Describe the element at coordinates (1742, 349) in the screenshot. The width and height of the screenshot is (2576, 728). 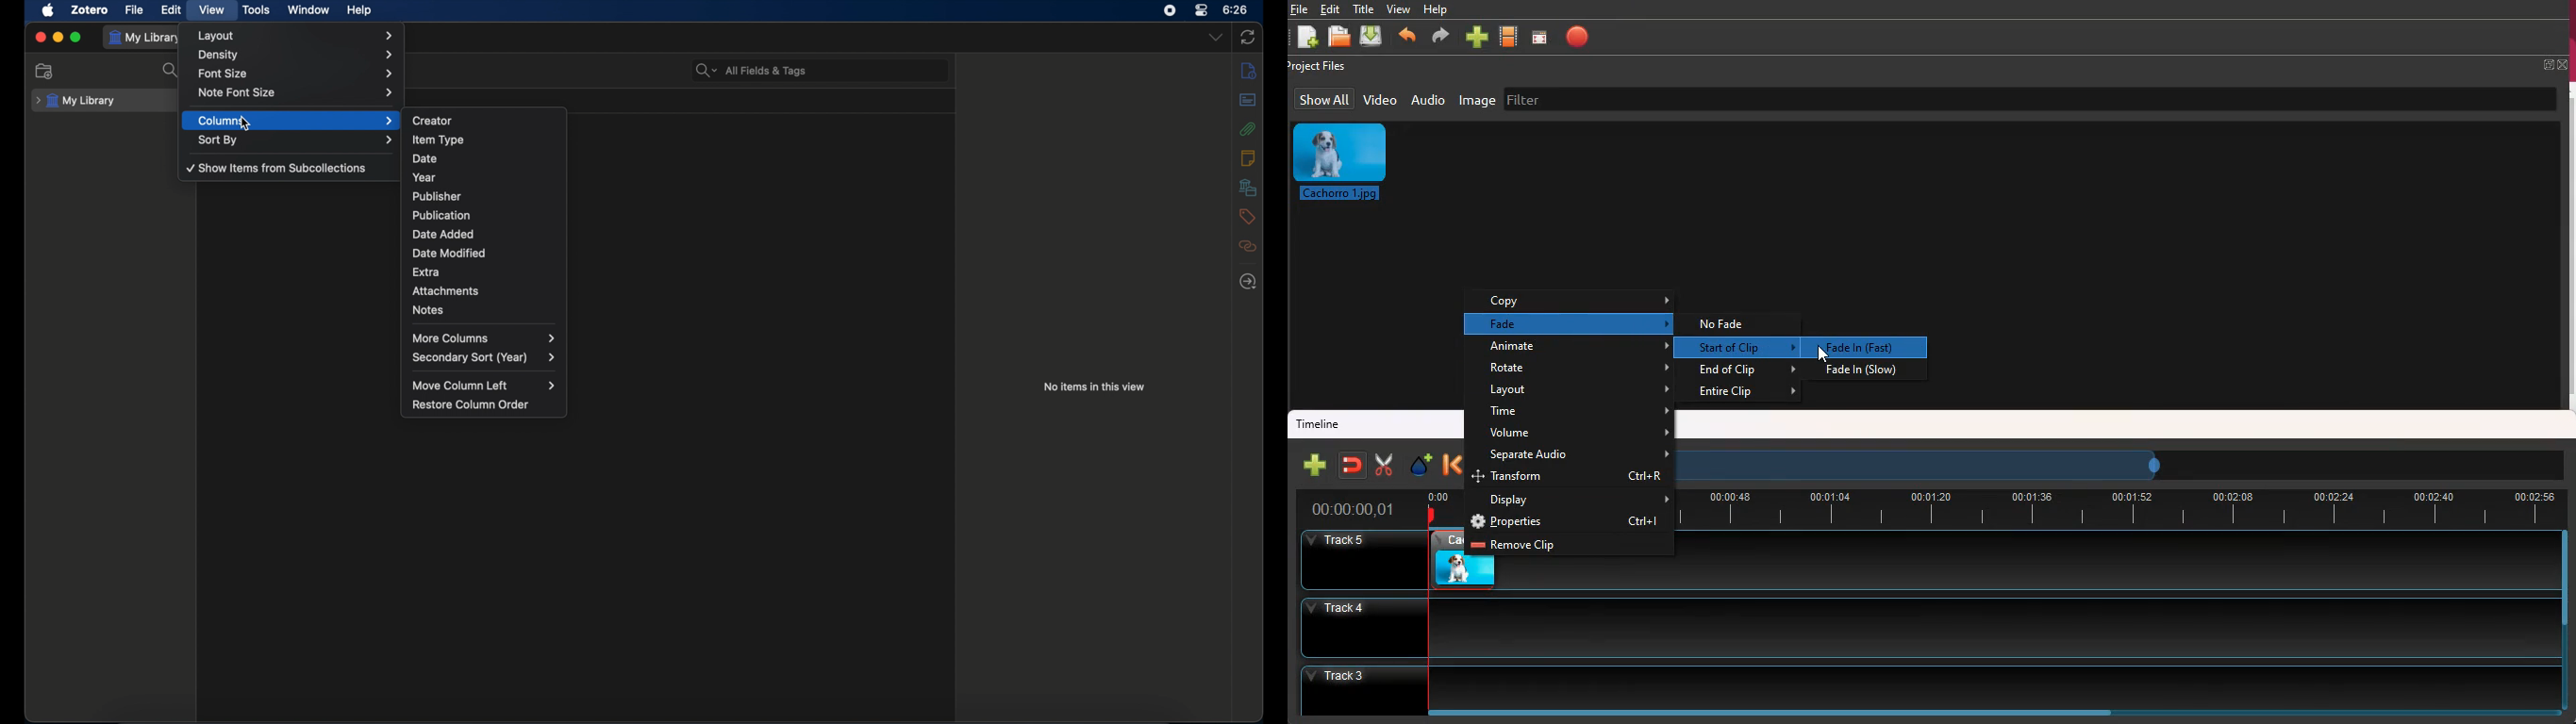
I see `start of clip` at that location.